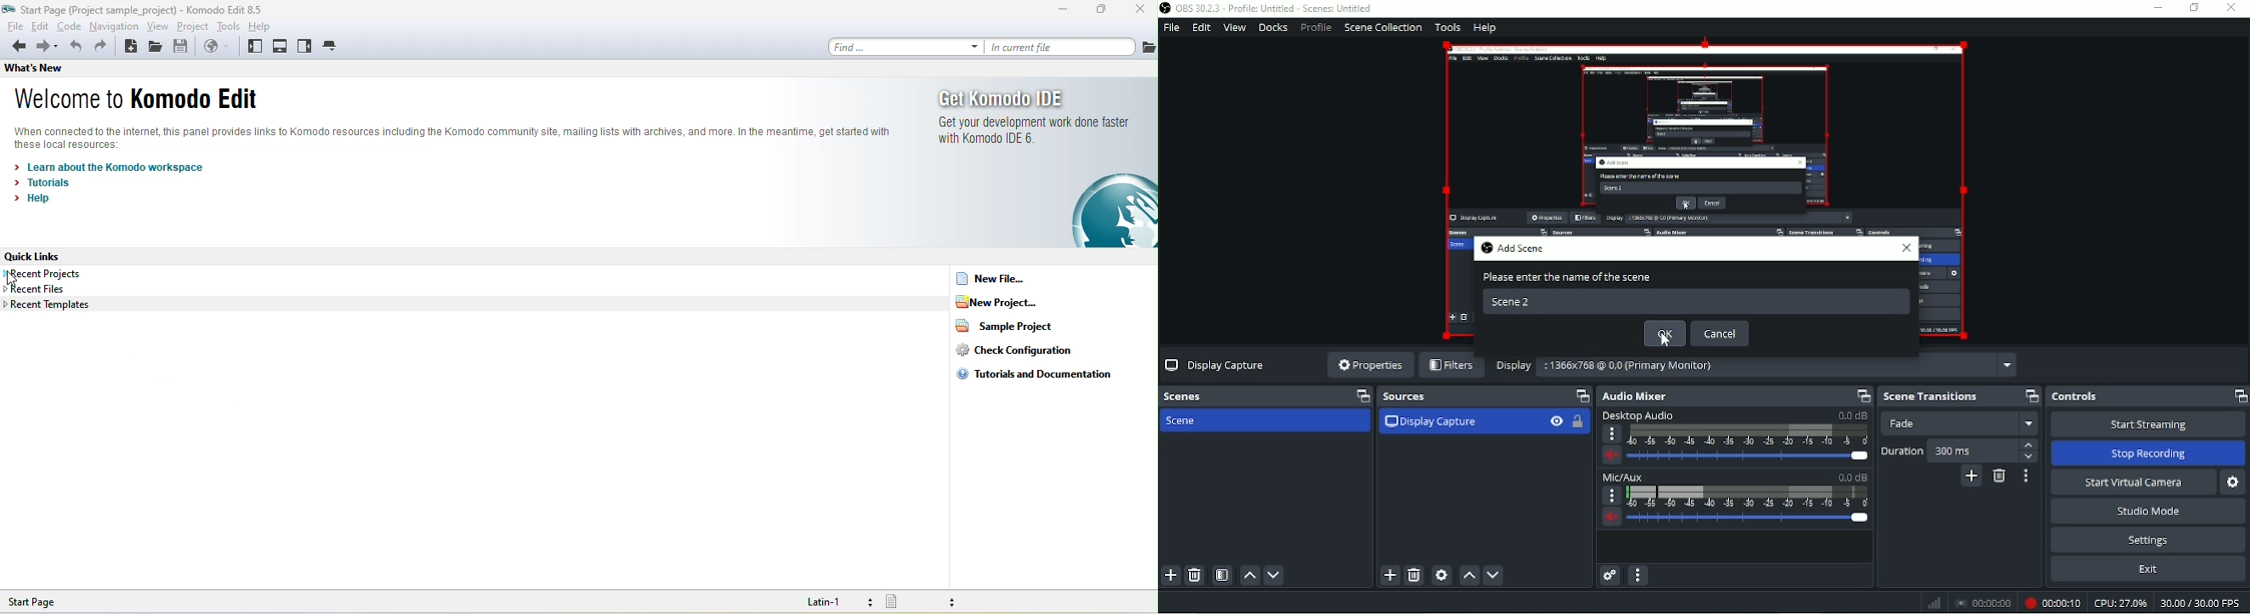 The width and height of the screenshot is (2268, 616). What do you see at coordinates (1612, 435) in the screenshot?
I see `More options` at bounding box center [1612, 435].